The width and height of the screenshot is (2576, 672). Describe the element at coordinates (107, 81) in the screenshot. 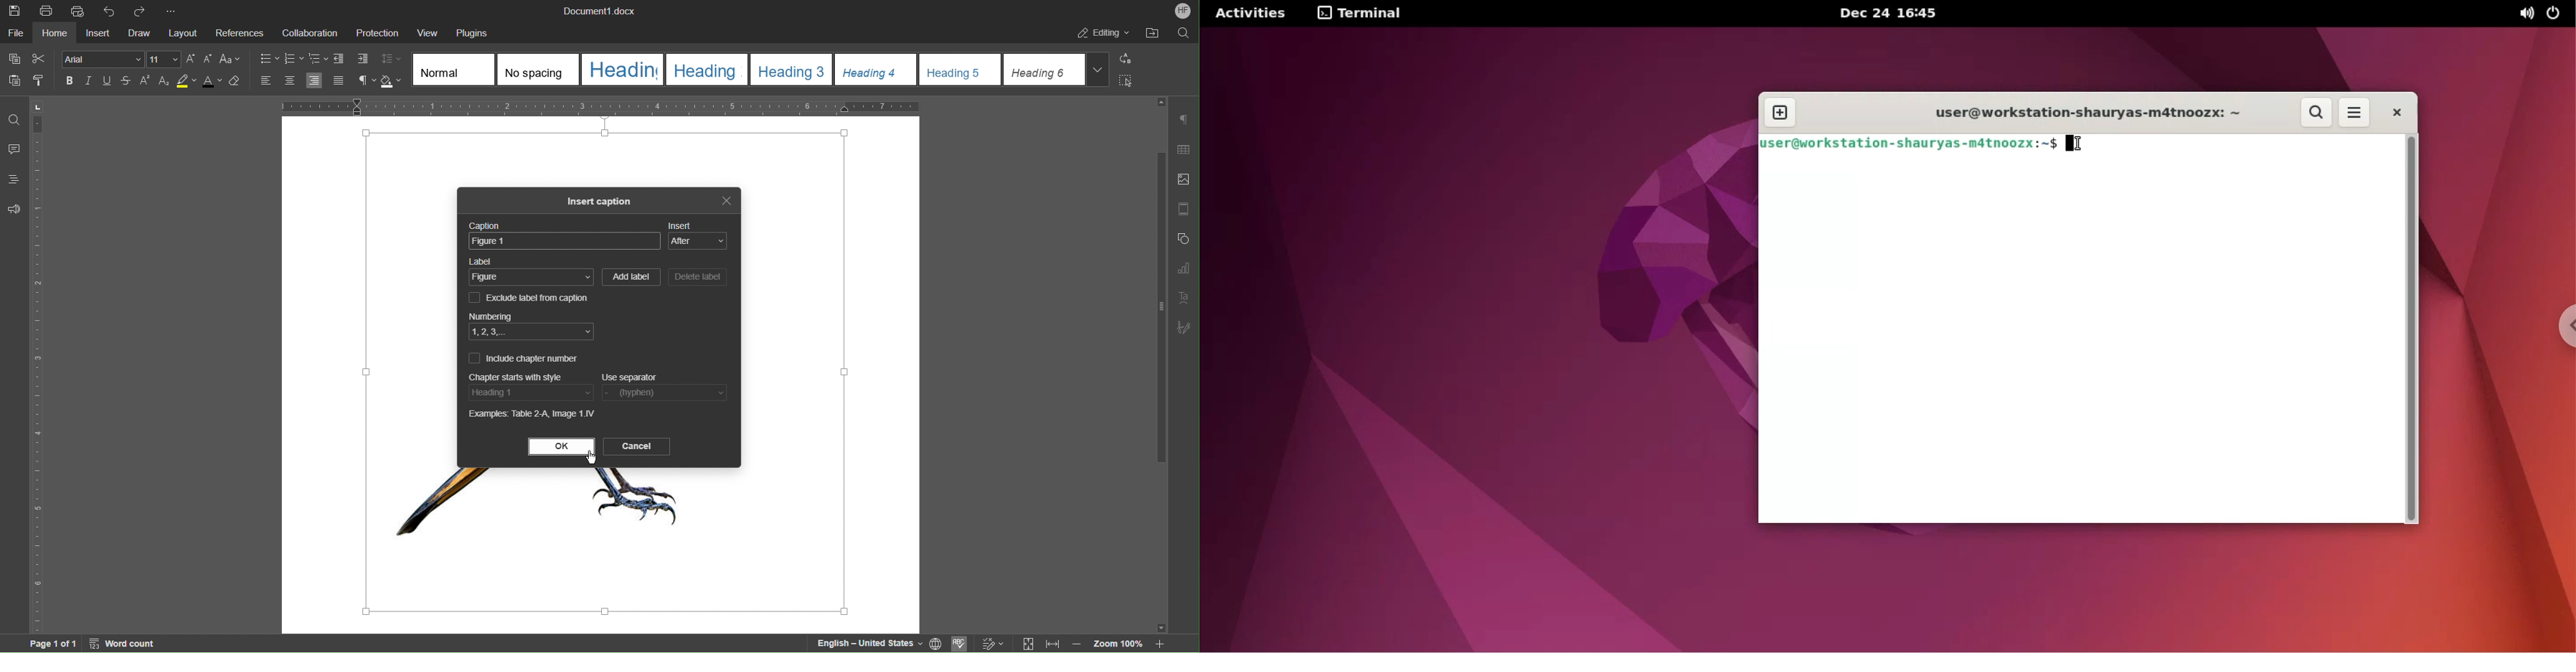

I see `Underline` at that location.